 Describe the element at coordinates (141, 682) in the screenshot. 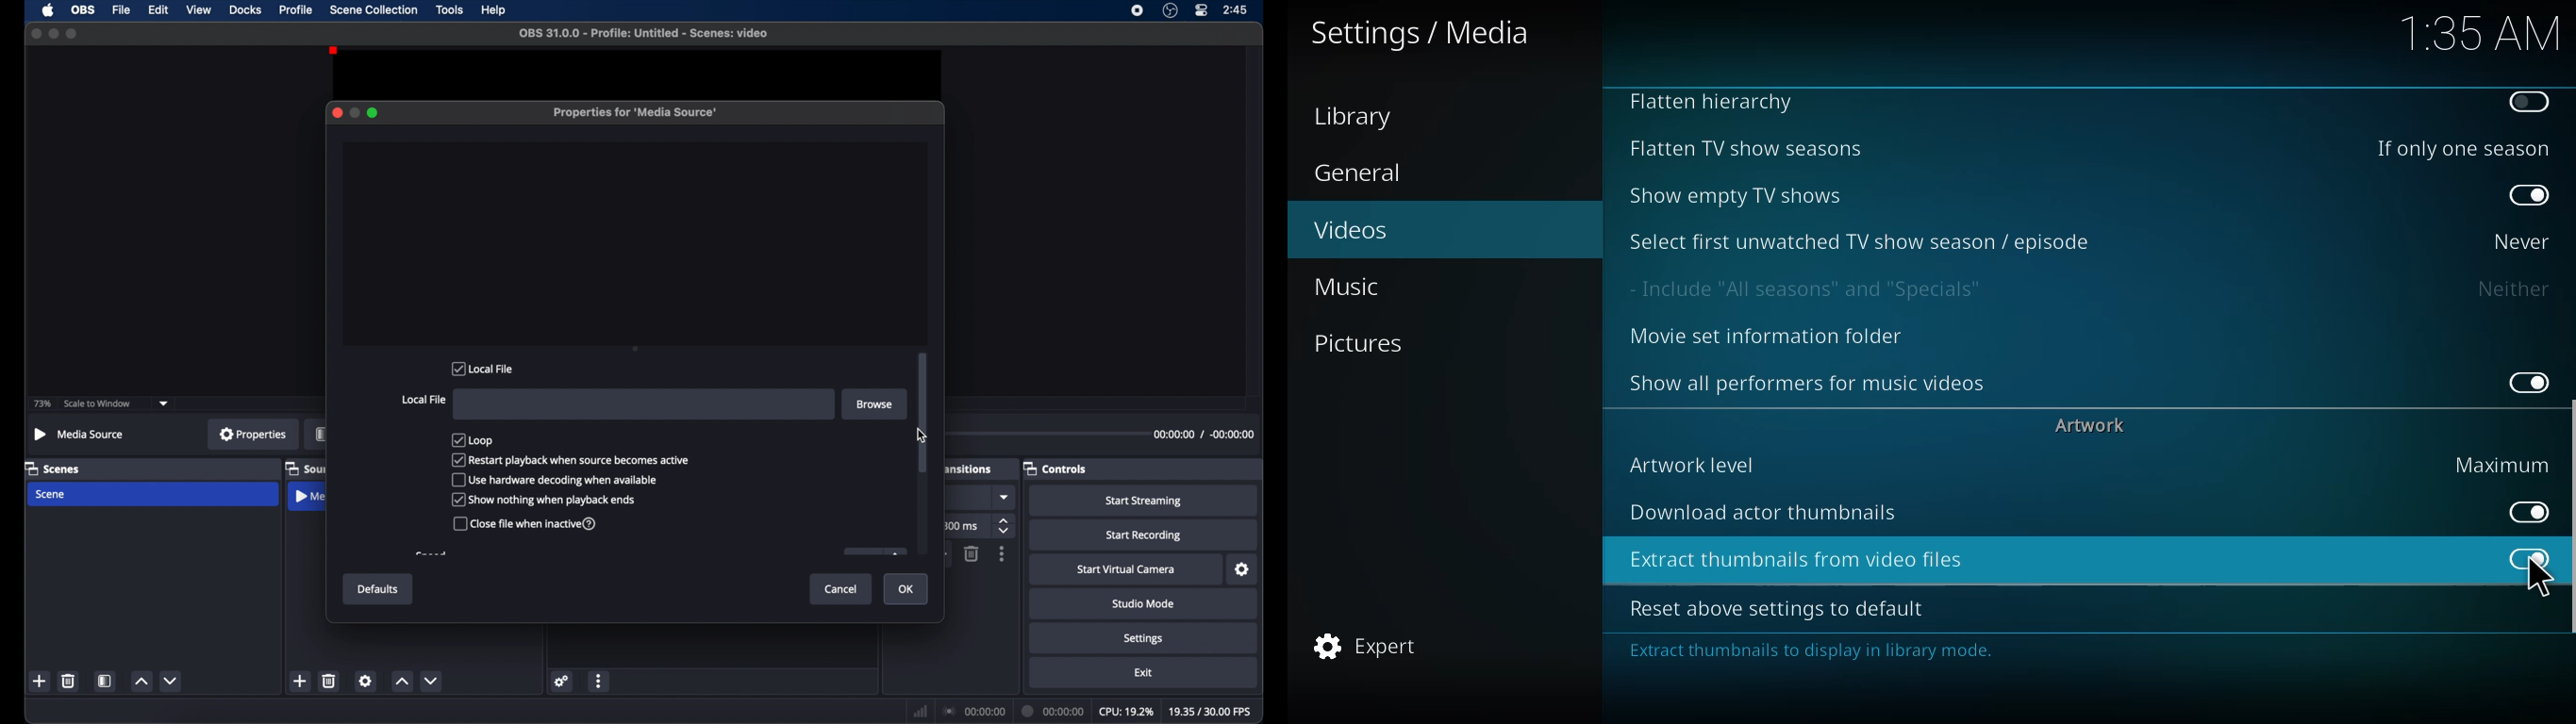

I see `increment` at that location.